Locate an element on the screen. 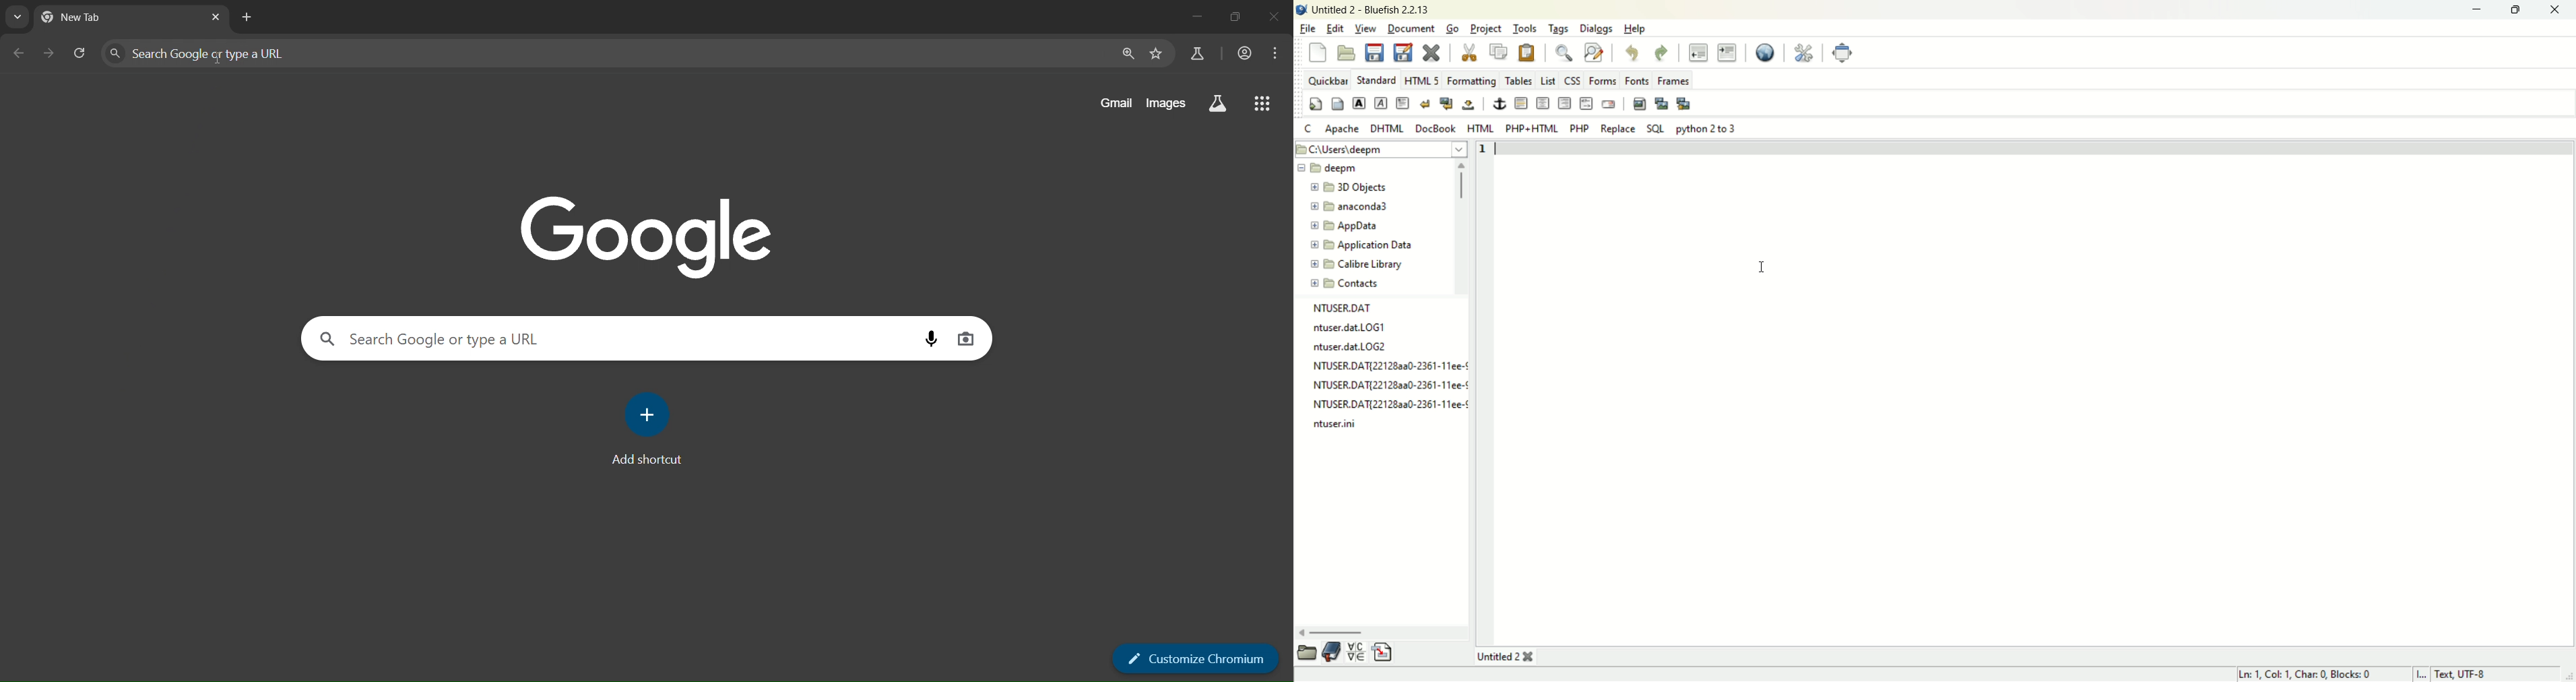 Image resolution: width=2576 pixels, height=700 pixels. edit is located at coordinates (1335, 28).